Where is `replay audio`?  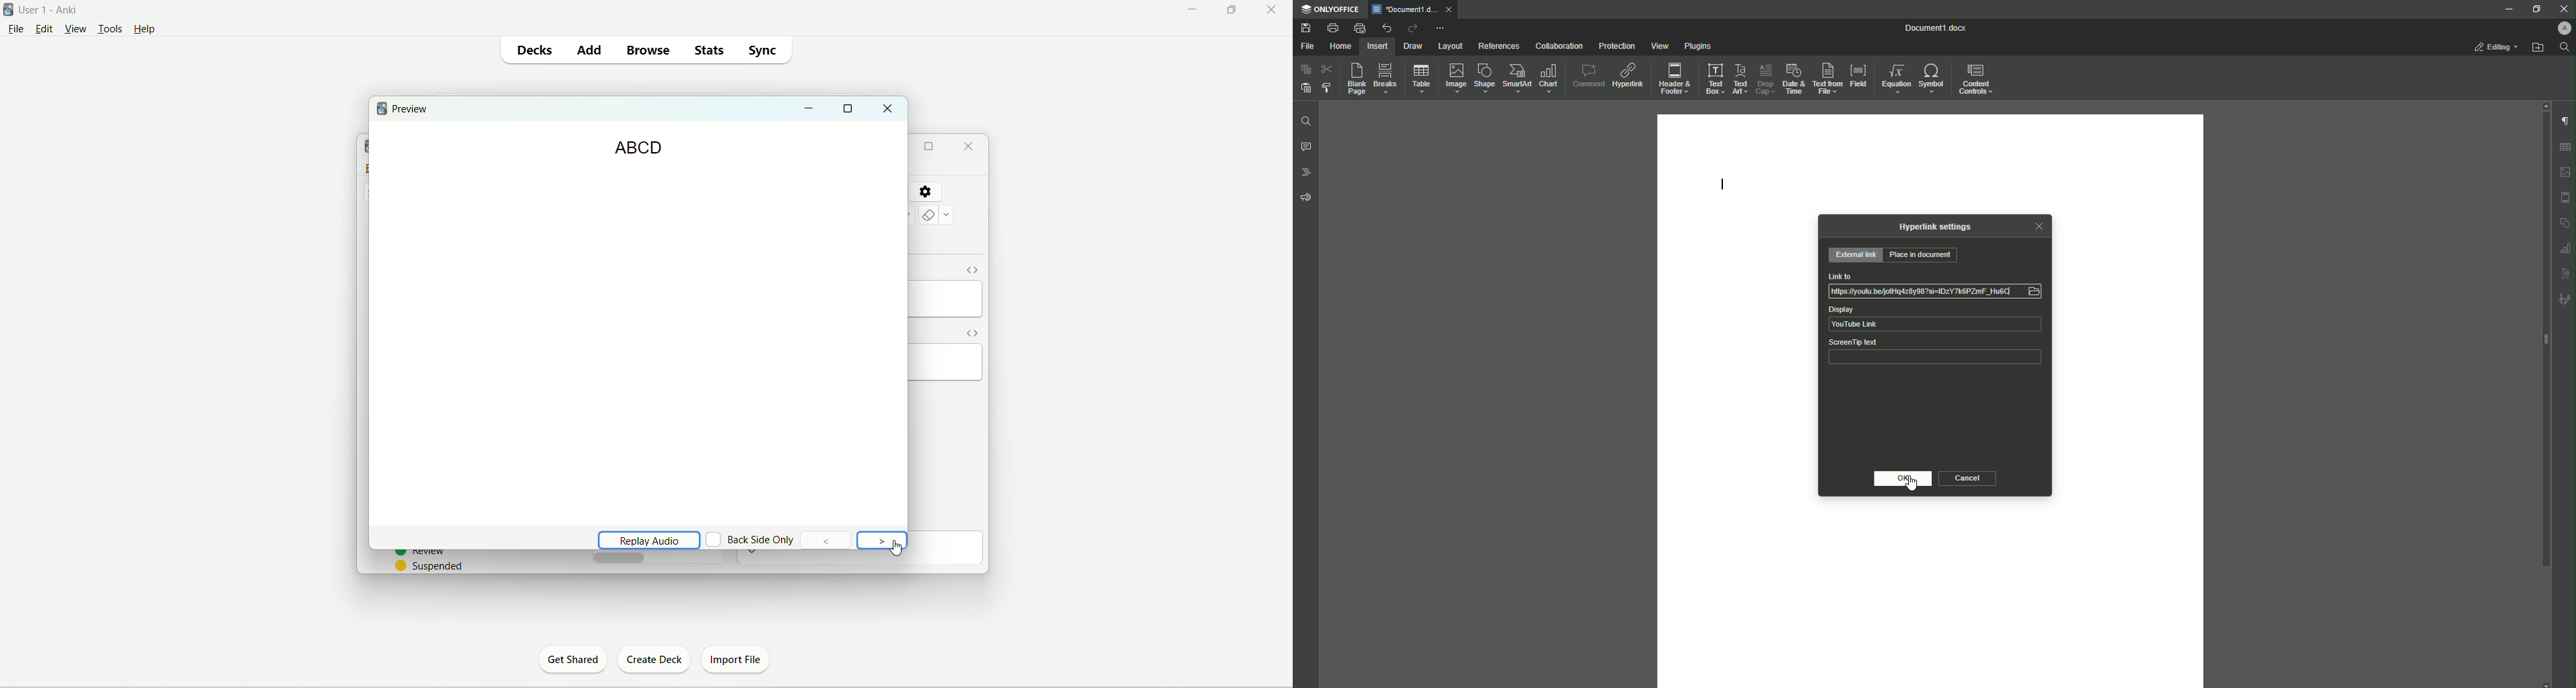 replay audio is located at coordinates (645, 538).